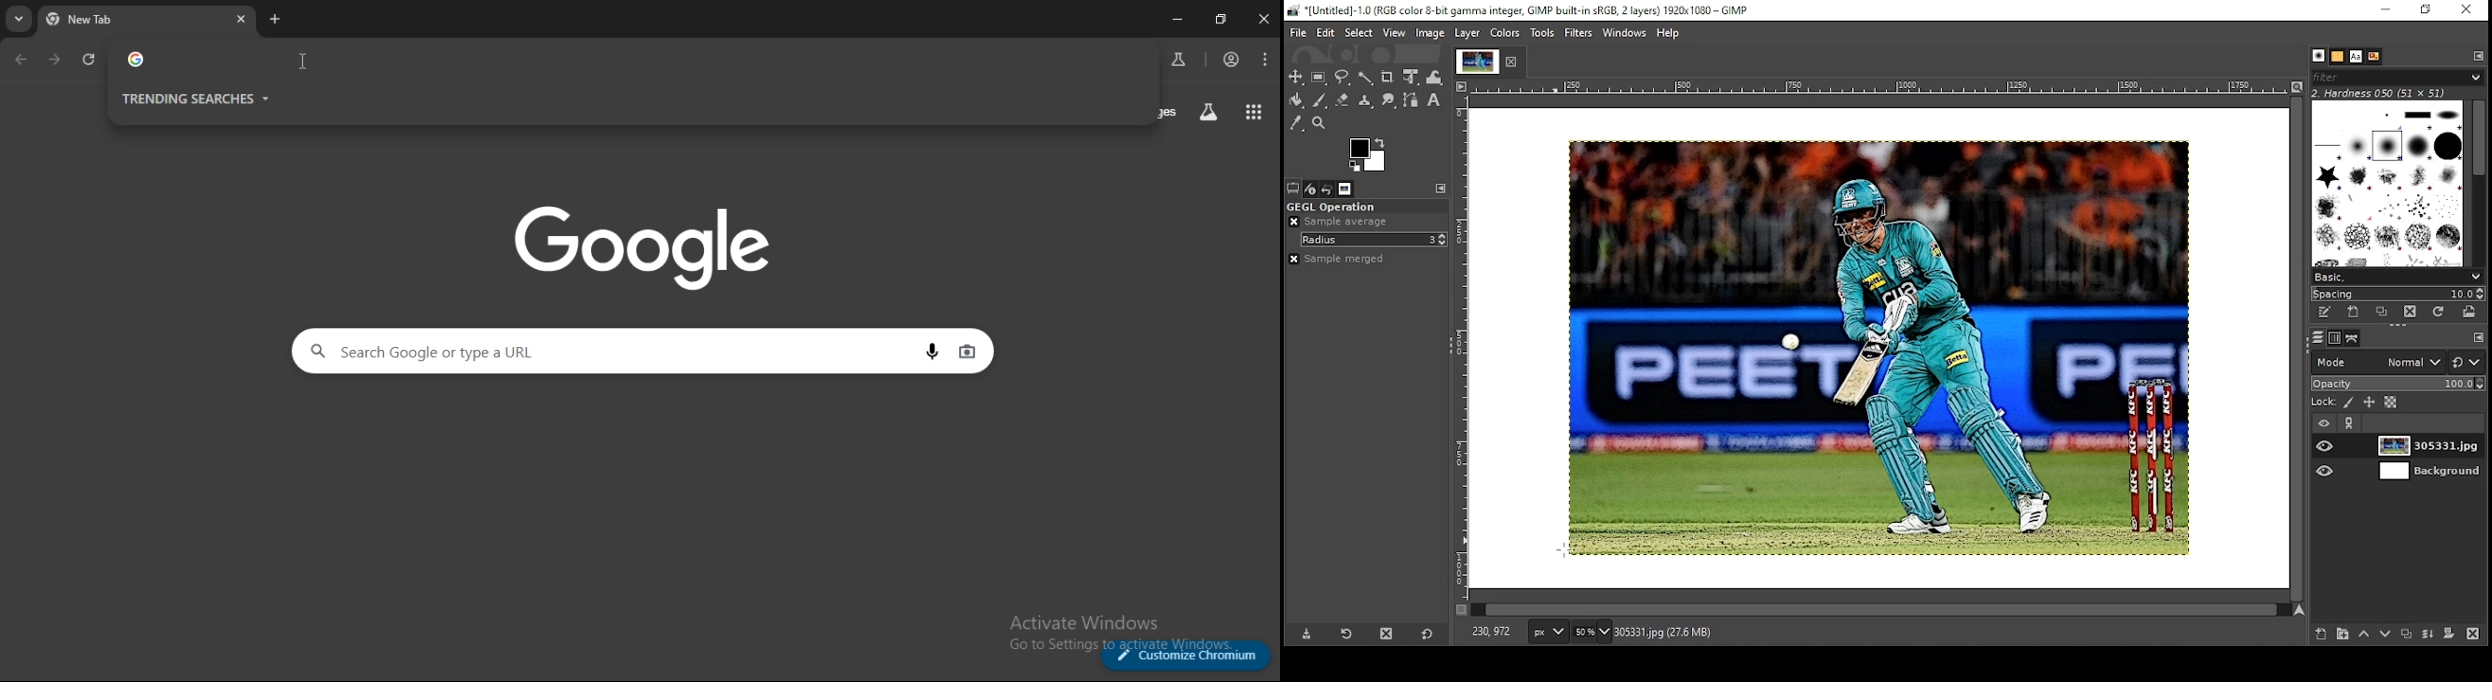 This screenshot has height=700, width=2492. What do you see at coordinates (1175, 19) in the screenshot?
I see `minimize` at bounding box center [1175, 19].